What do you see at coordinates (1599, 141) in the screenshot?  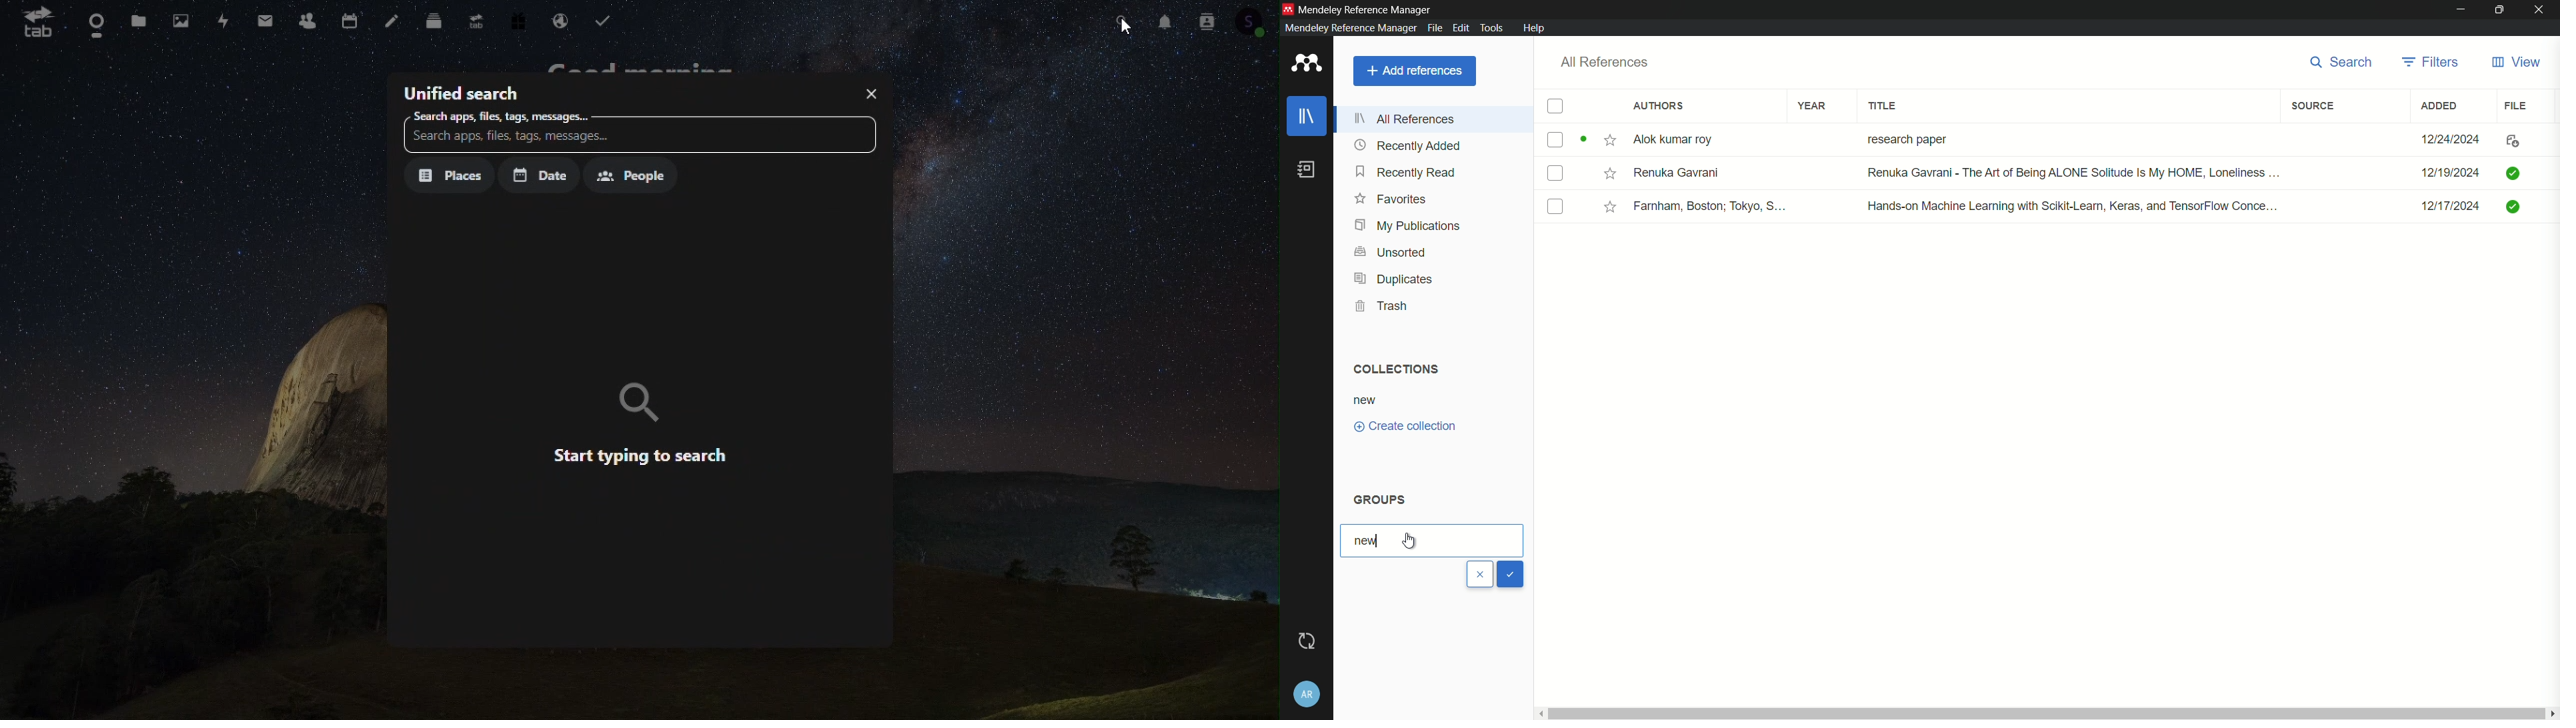 I see `Star` at bounding box center [1599, 141].